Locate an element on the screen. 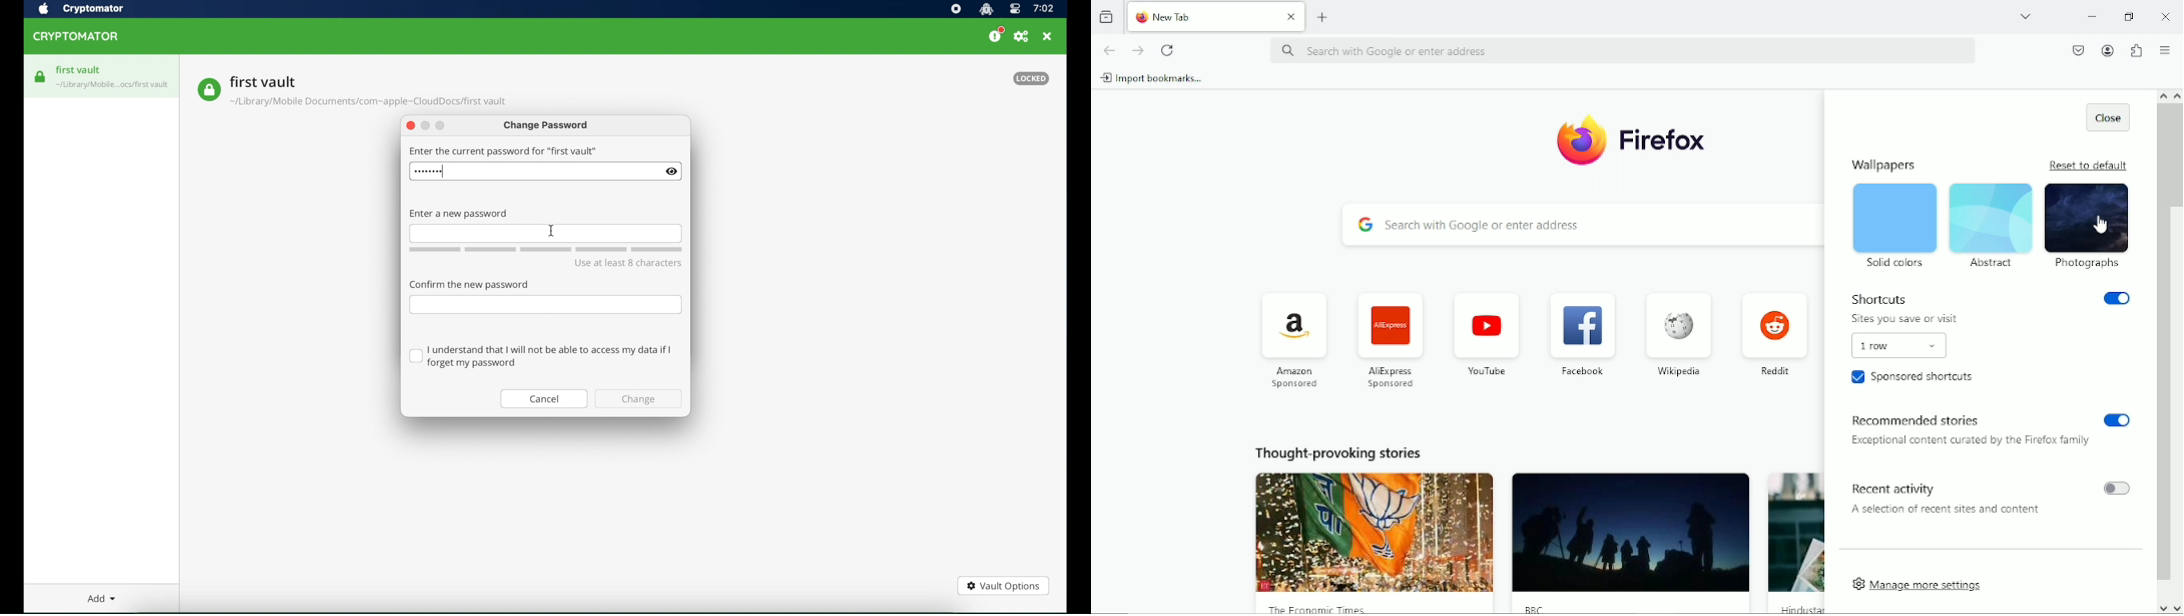  please consider donating is located at coordinates (997, 35).